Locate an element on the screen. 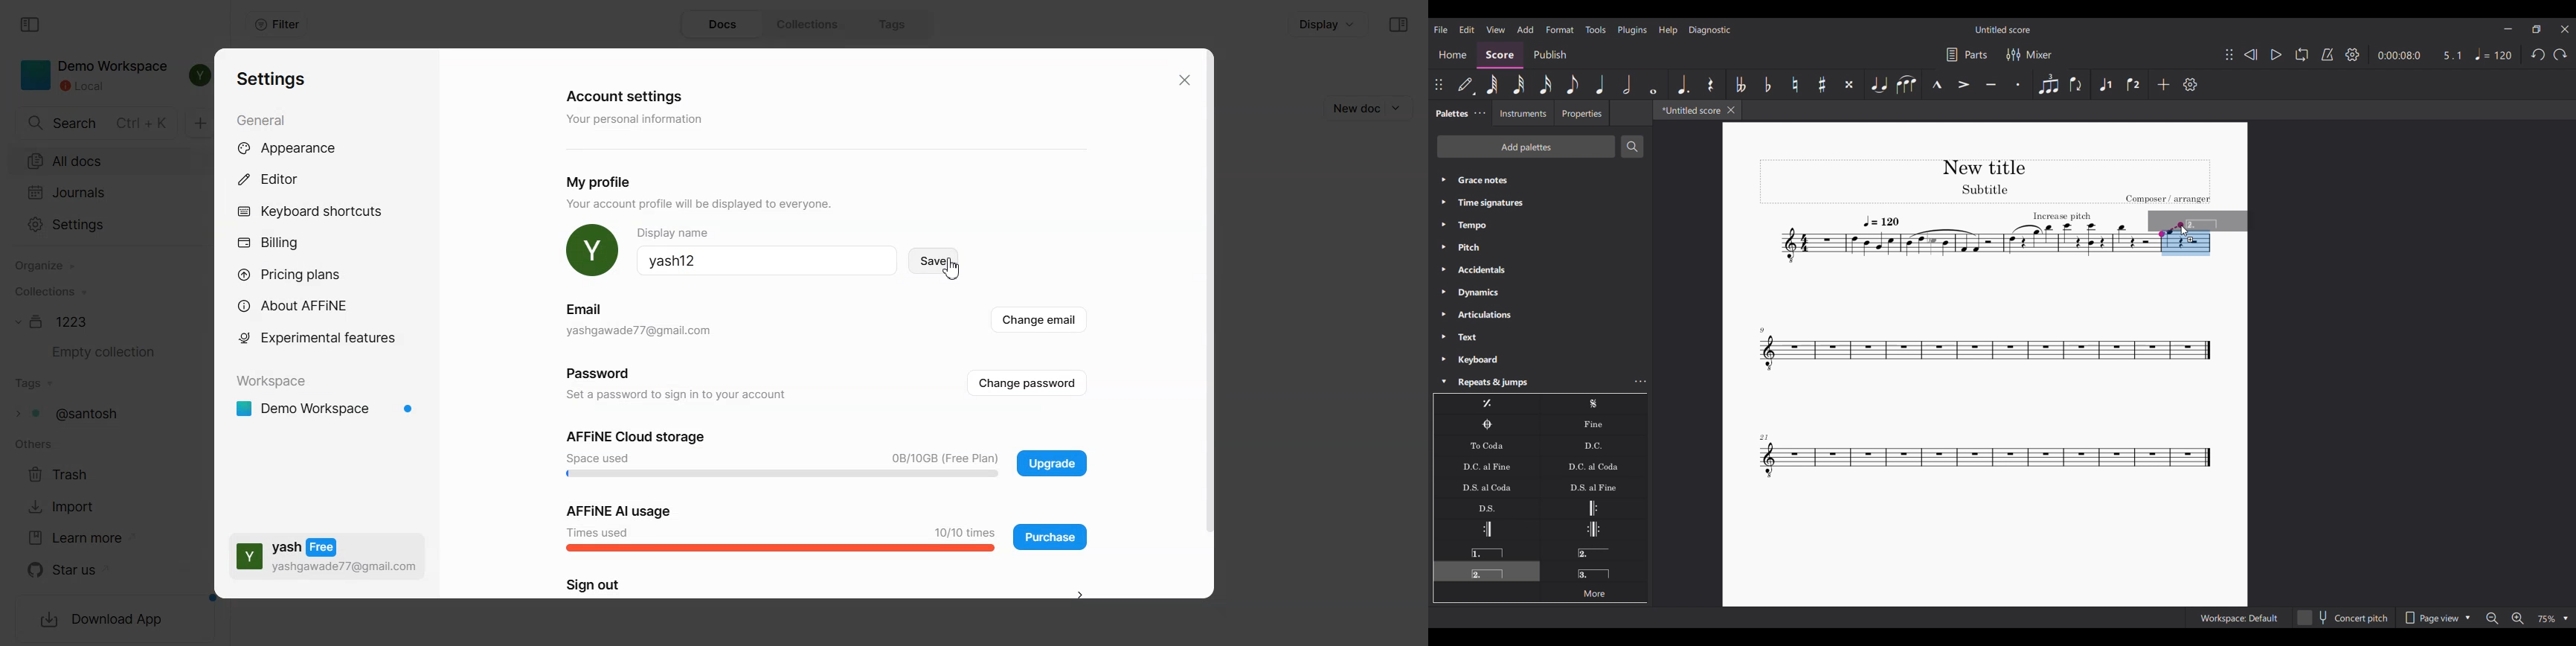 The image size is (2576, 672). Repeat last measure is located at coordinates (1487, 404).